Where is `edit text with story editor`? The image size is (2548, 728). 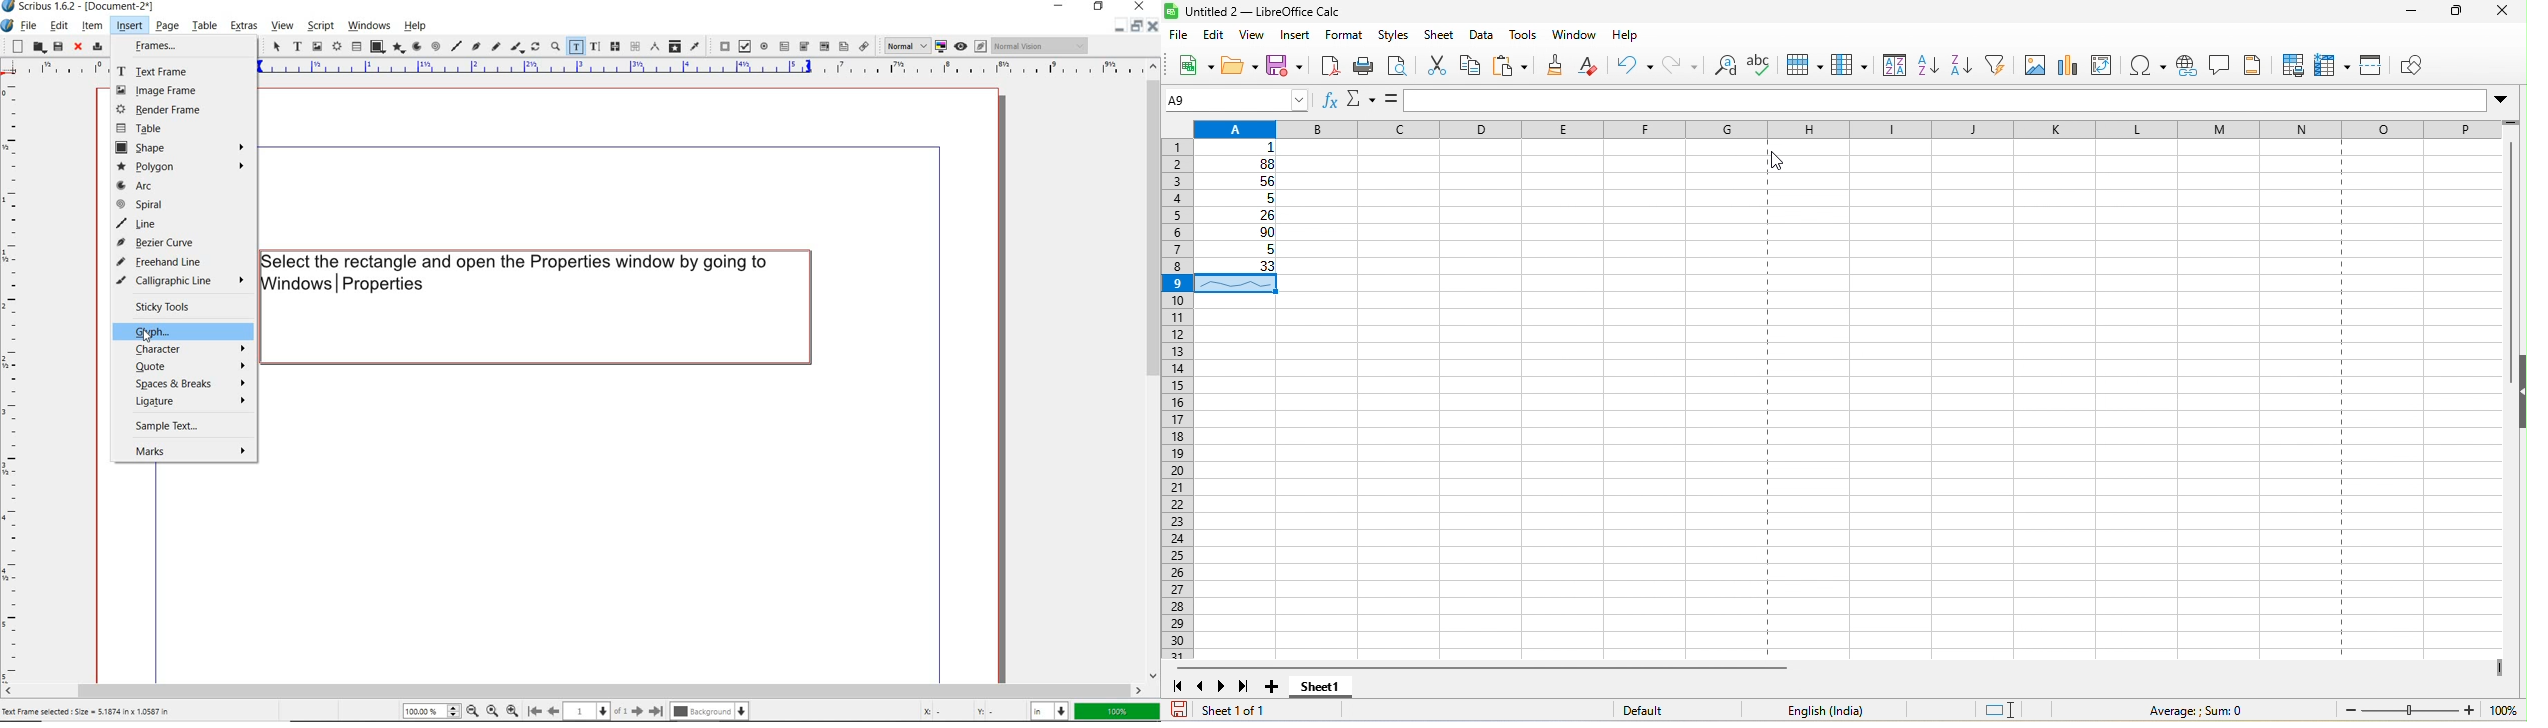
edit text with story editor is located at coordinates (595, 46).